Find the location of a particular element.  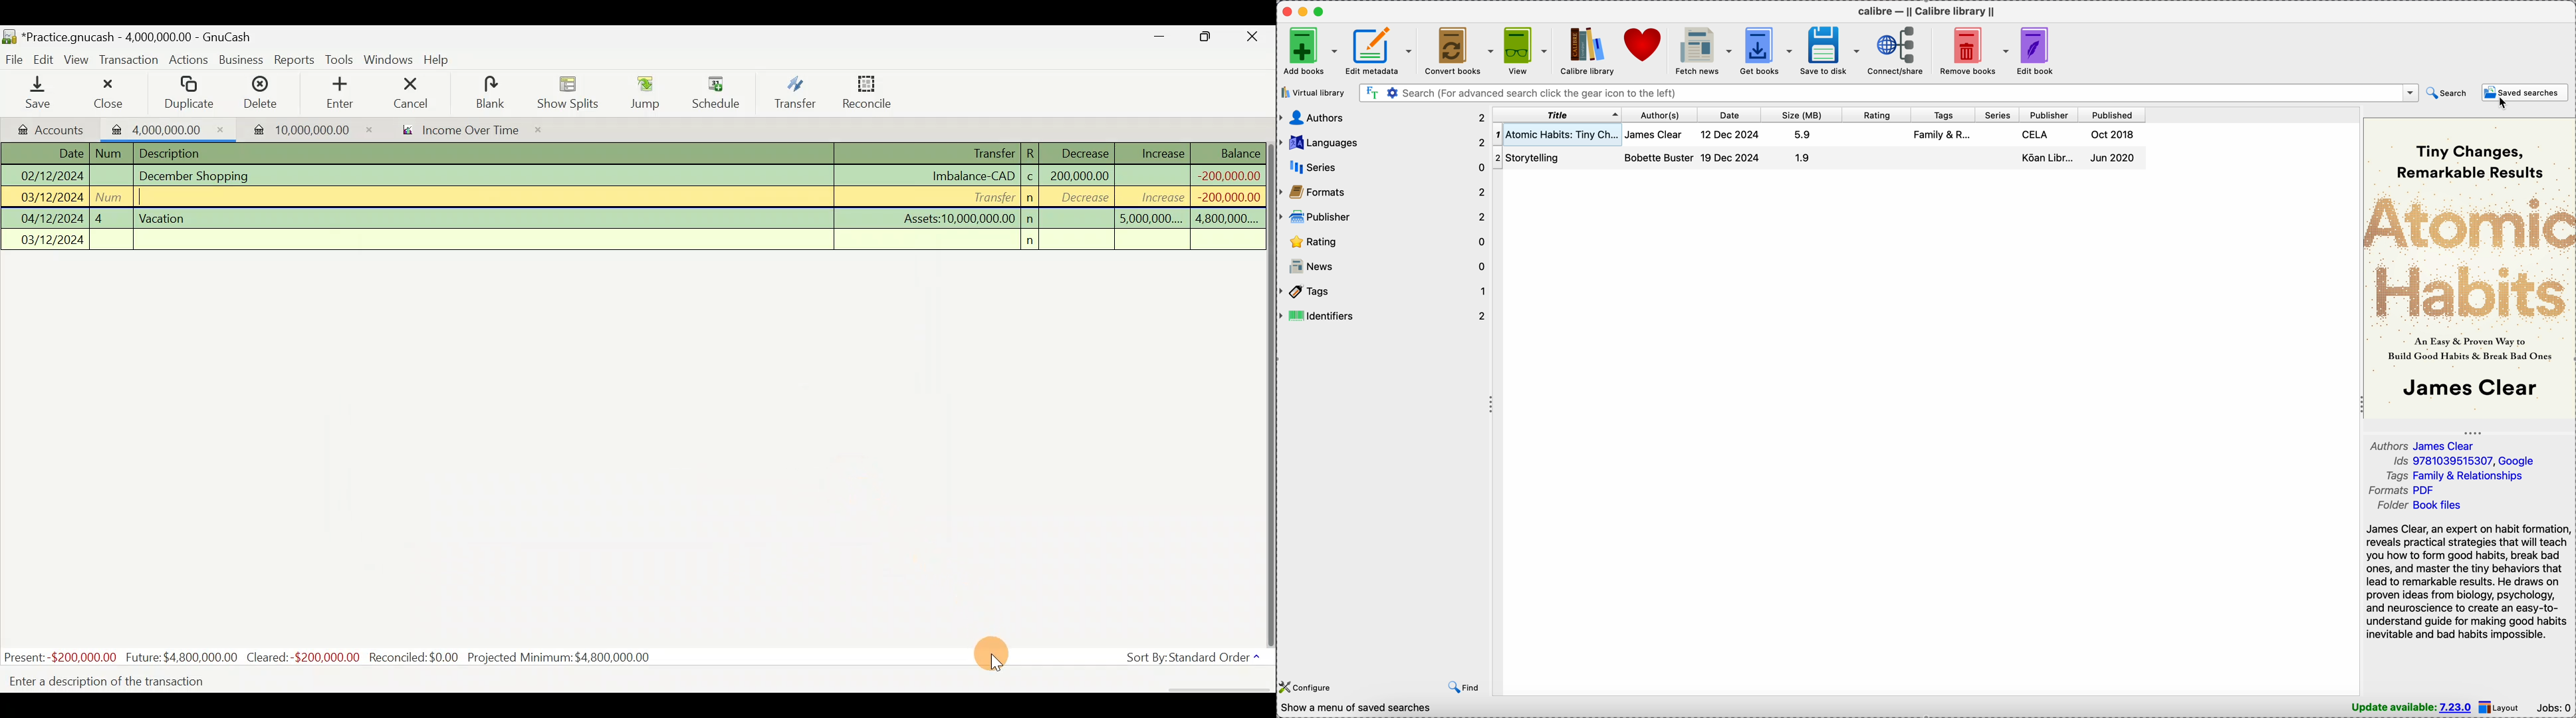

Sort by is located at coordinates (1187, 659).